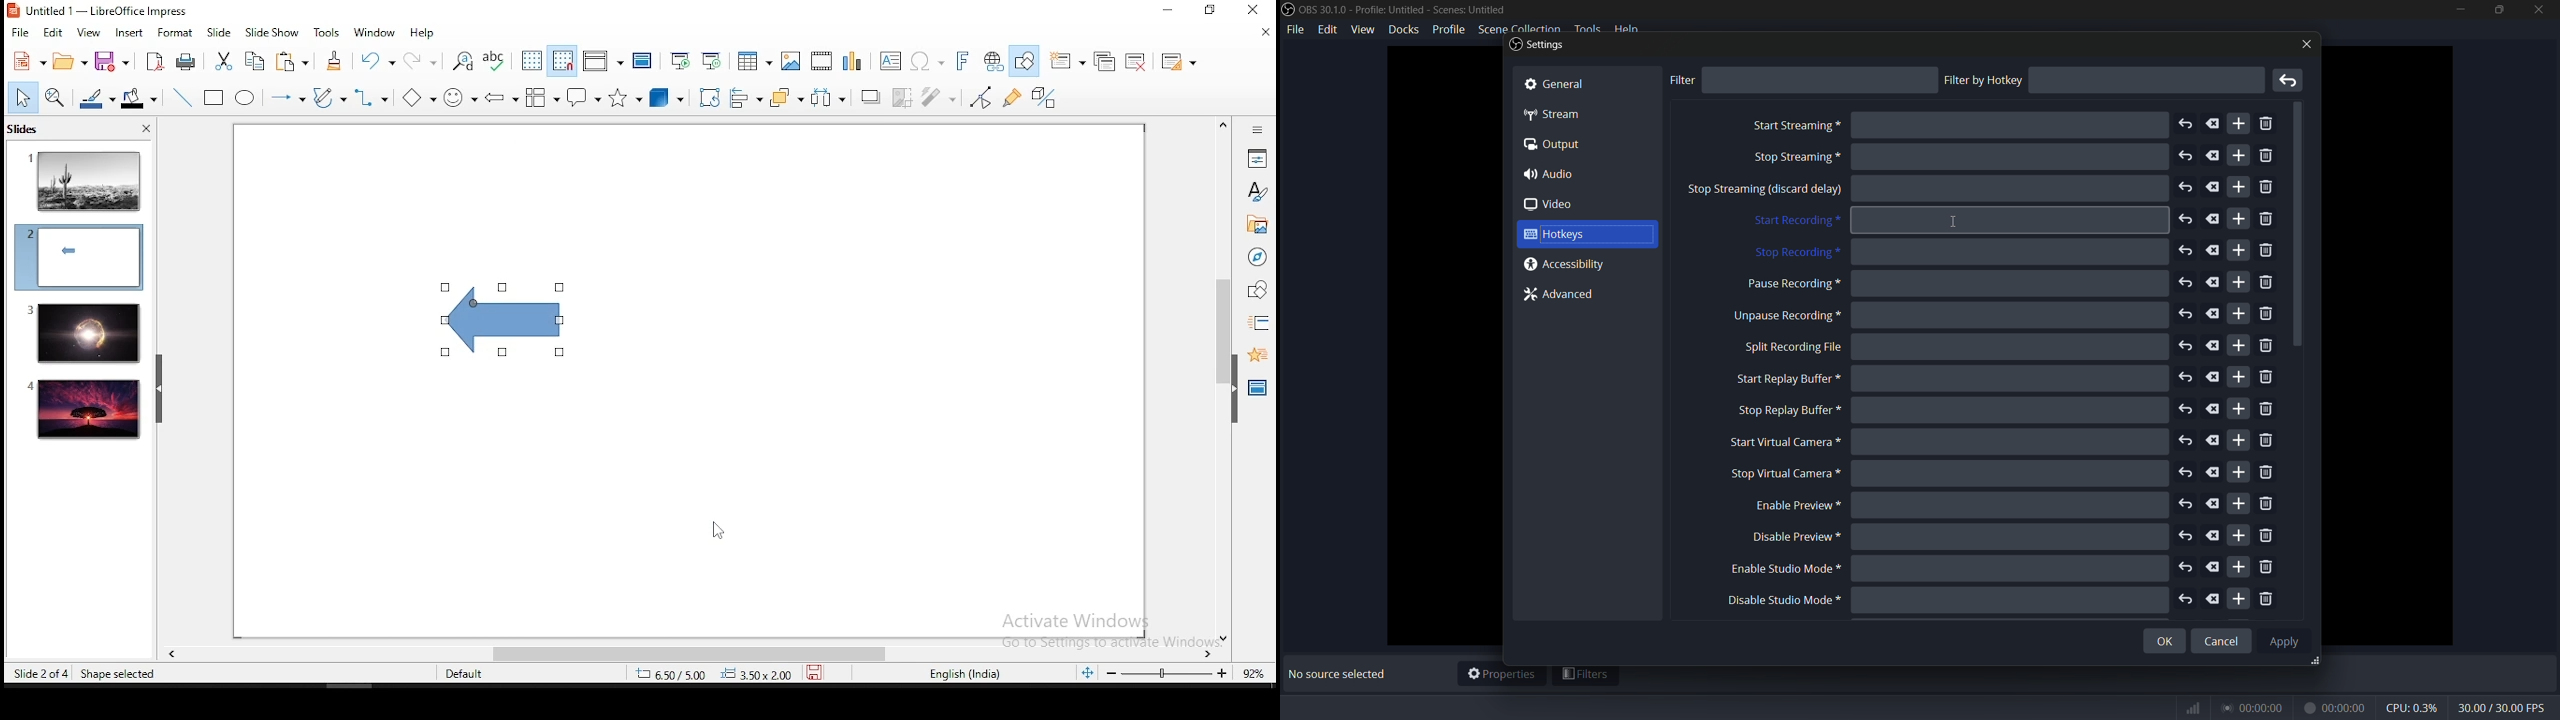  I want to click on 3D objects, so click(664, 99).